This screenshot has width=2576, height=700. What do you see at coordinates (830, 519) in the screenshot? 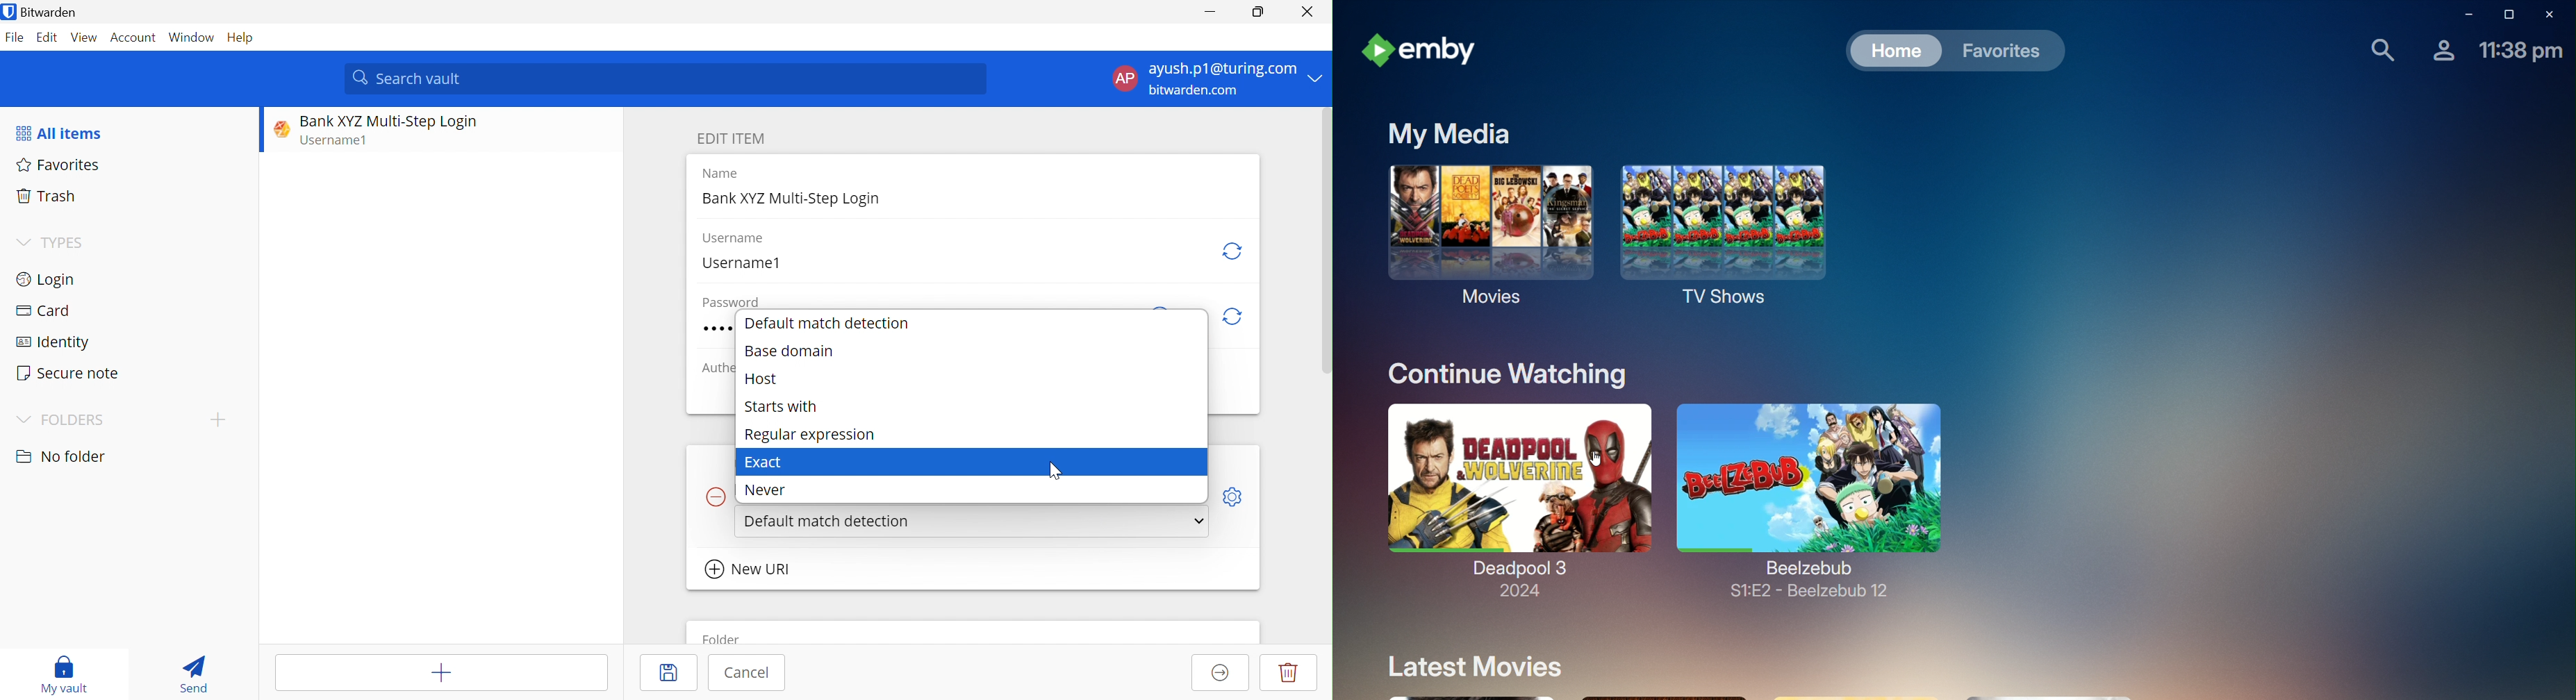
I see `Default match detection` at bounding box center [830, 519].